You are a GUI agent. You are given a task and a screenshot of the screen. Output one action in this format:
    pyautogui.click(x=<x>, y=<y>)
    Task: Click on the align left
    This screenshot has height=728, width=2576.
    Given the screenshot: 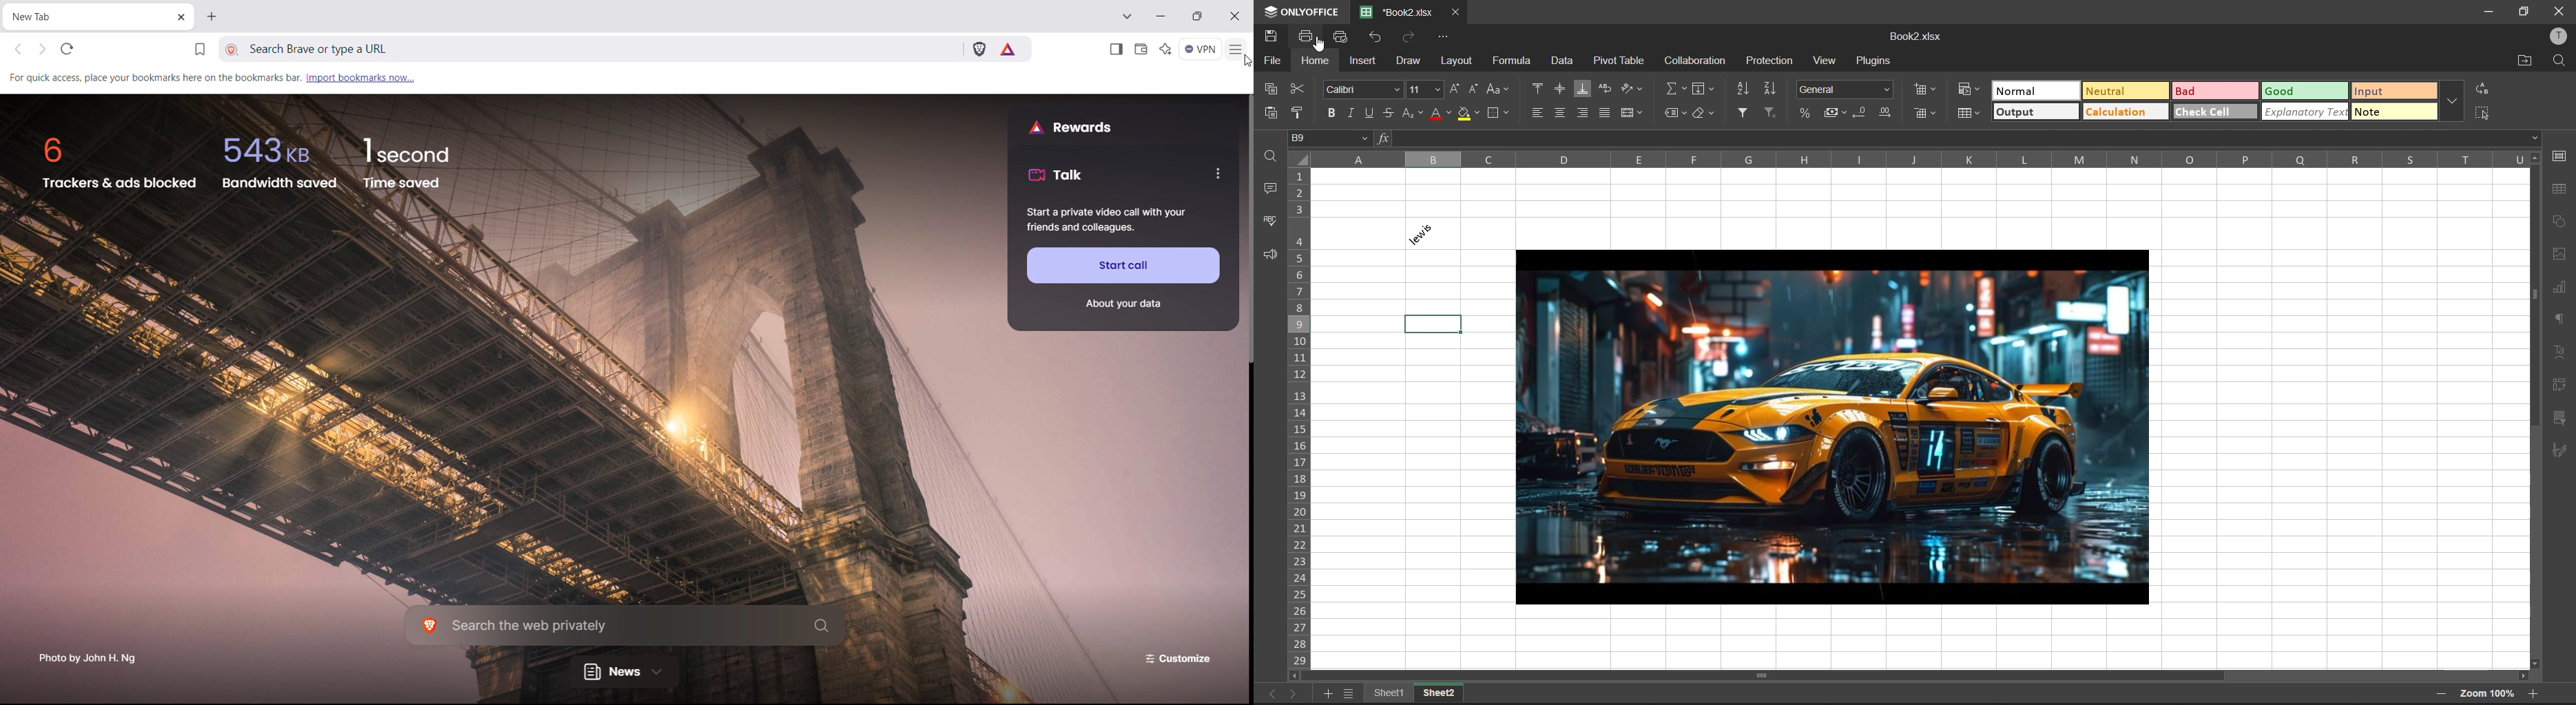 What is the action you would take?
    pyautogui.click(x=1541, y=114)
    